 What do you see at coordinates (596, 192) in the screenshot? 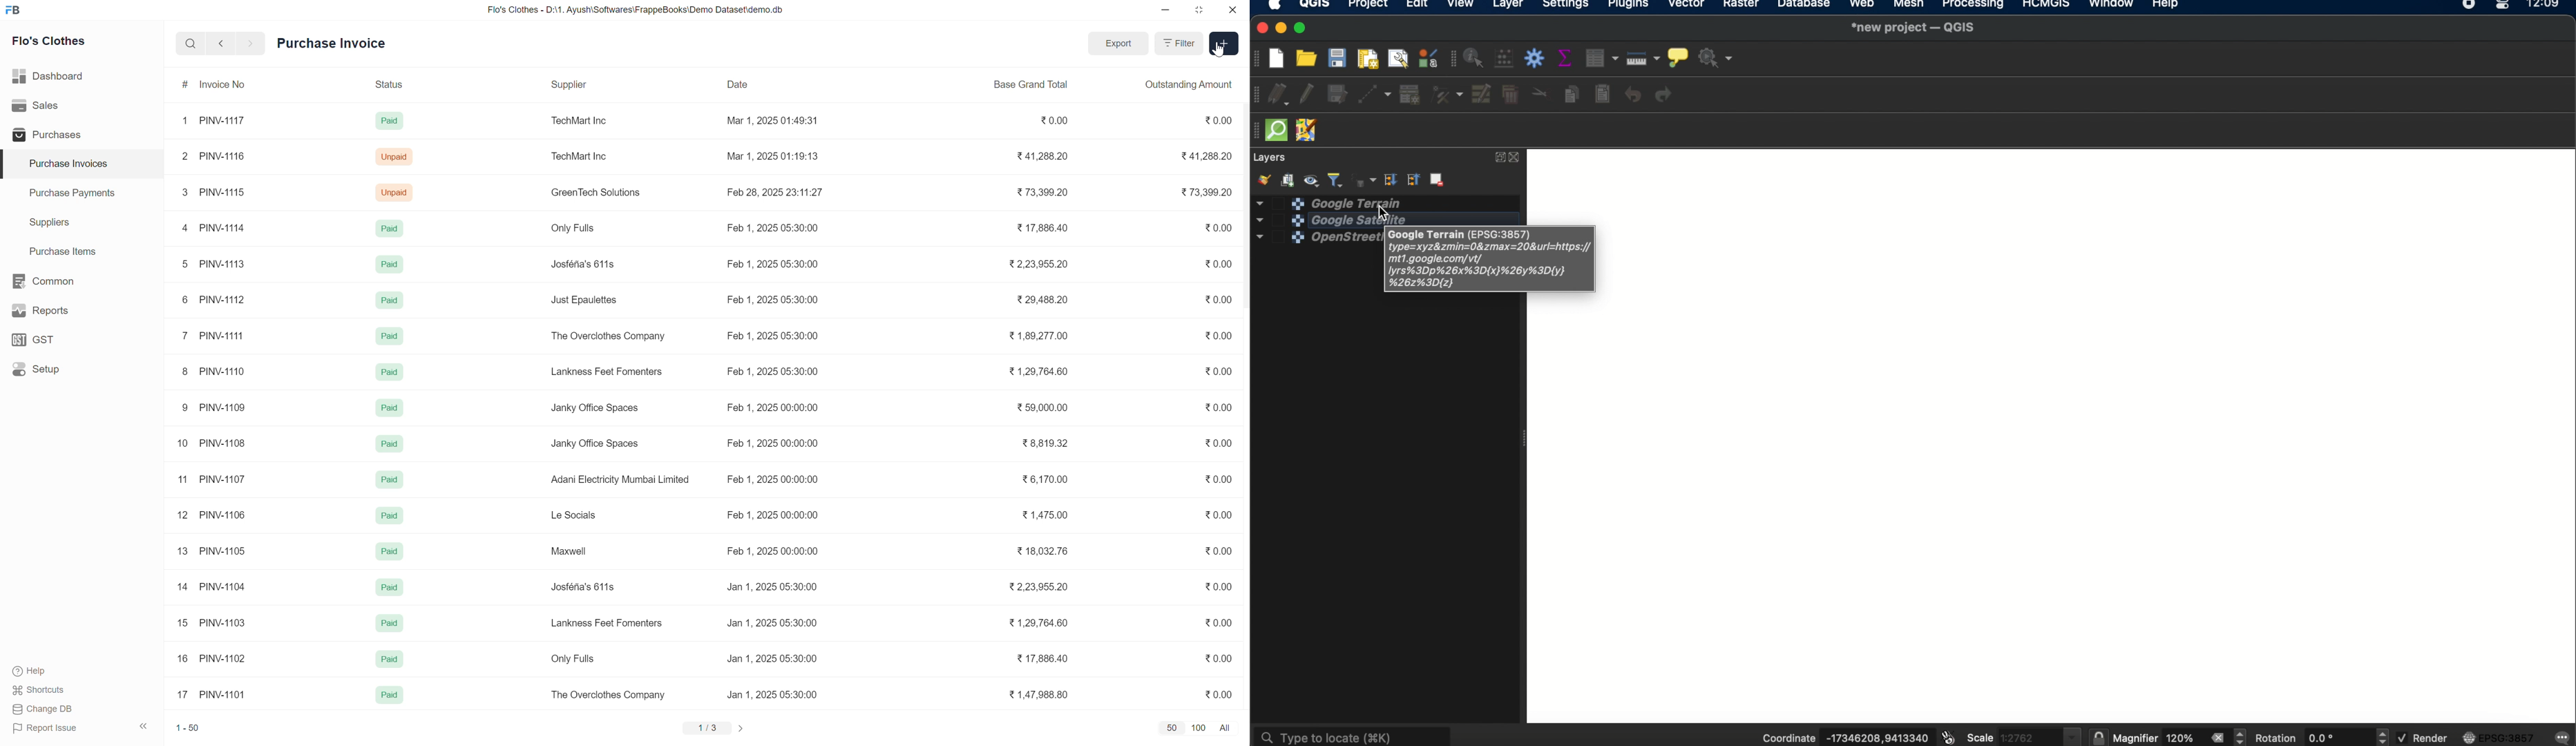
I see `GreenTech Solutions` at bounding box center [596, 192].